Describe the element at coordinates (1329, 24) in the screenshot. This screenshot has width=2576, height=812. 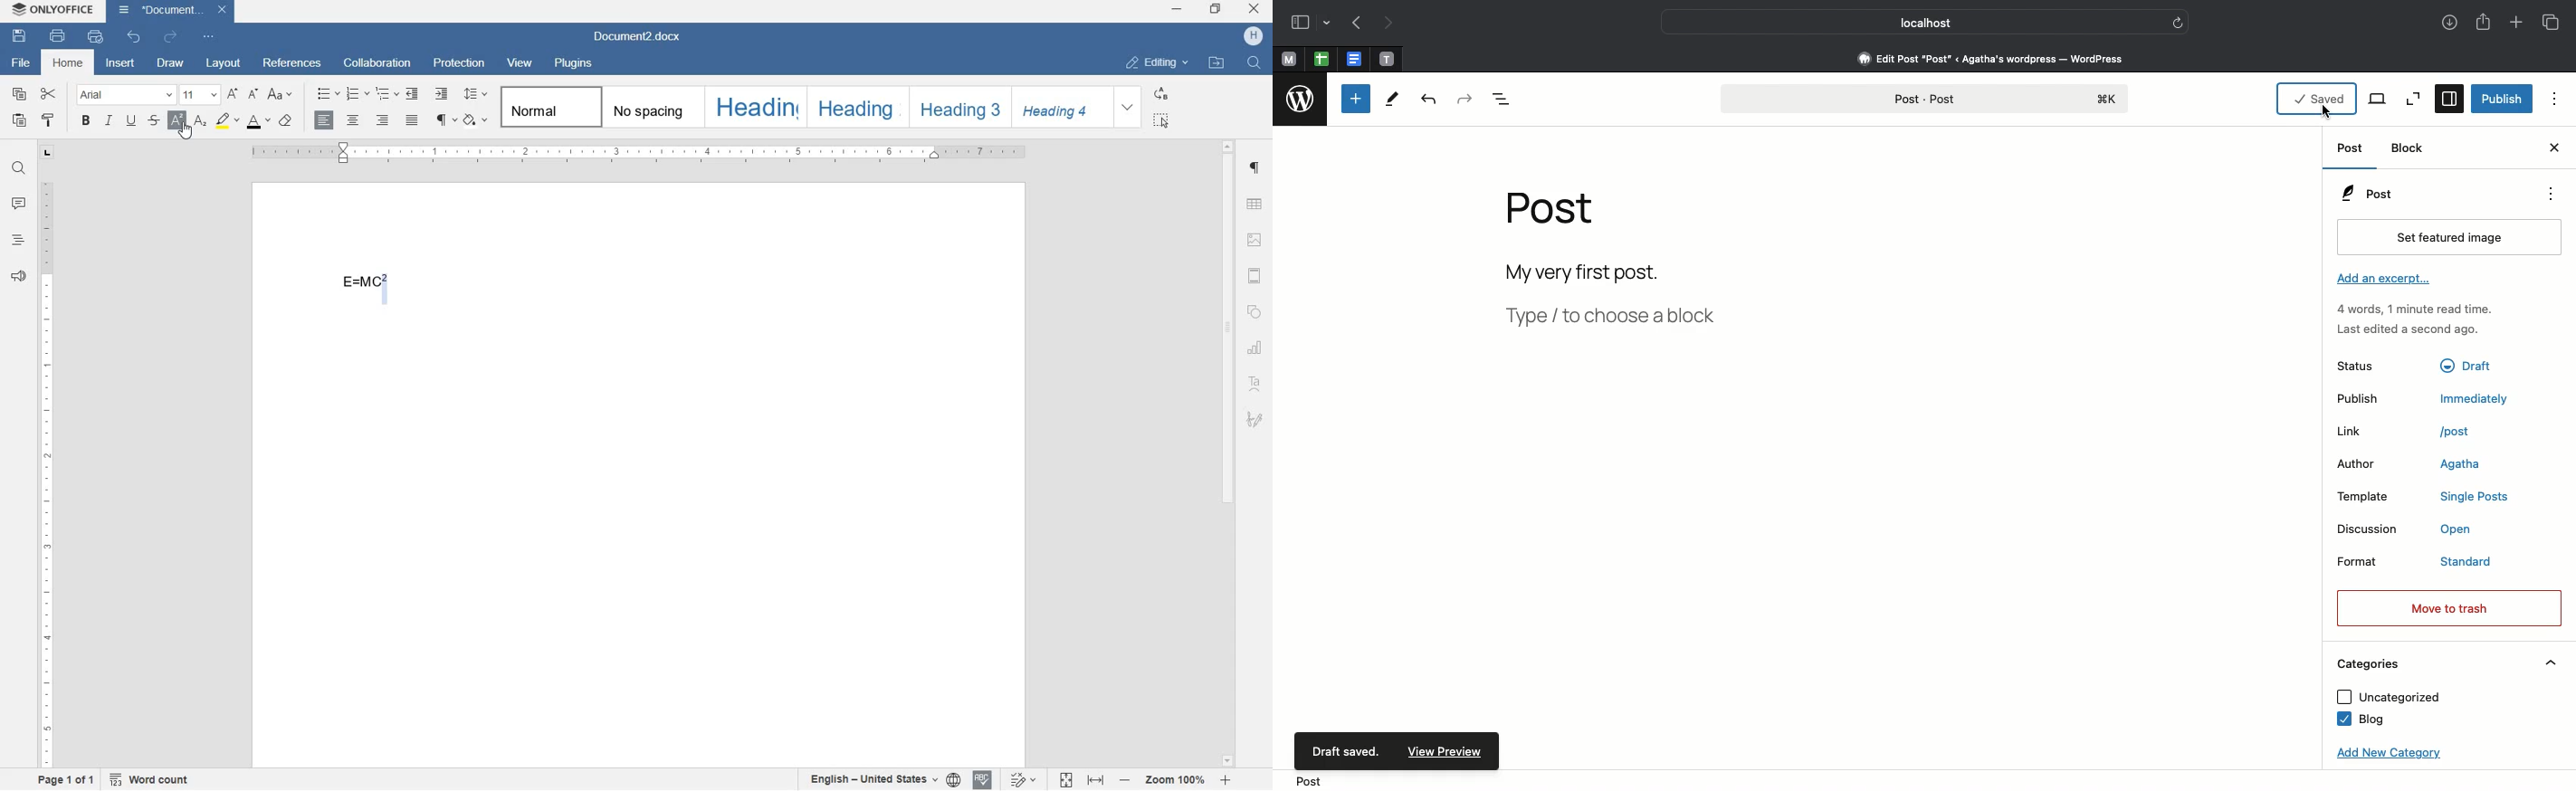
I see `drop-down` at that location.